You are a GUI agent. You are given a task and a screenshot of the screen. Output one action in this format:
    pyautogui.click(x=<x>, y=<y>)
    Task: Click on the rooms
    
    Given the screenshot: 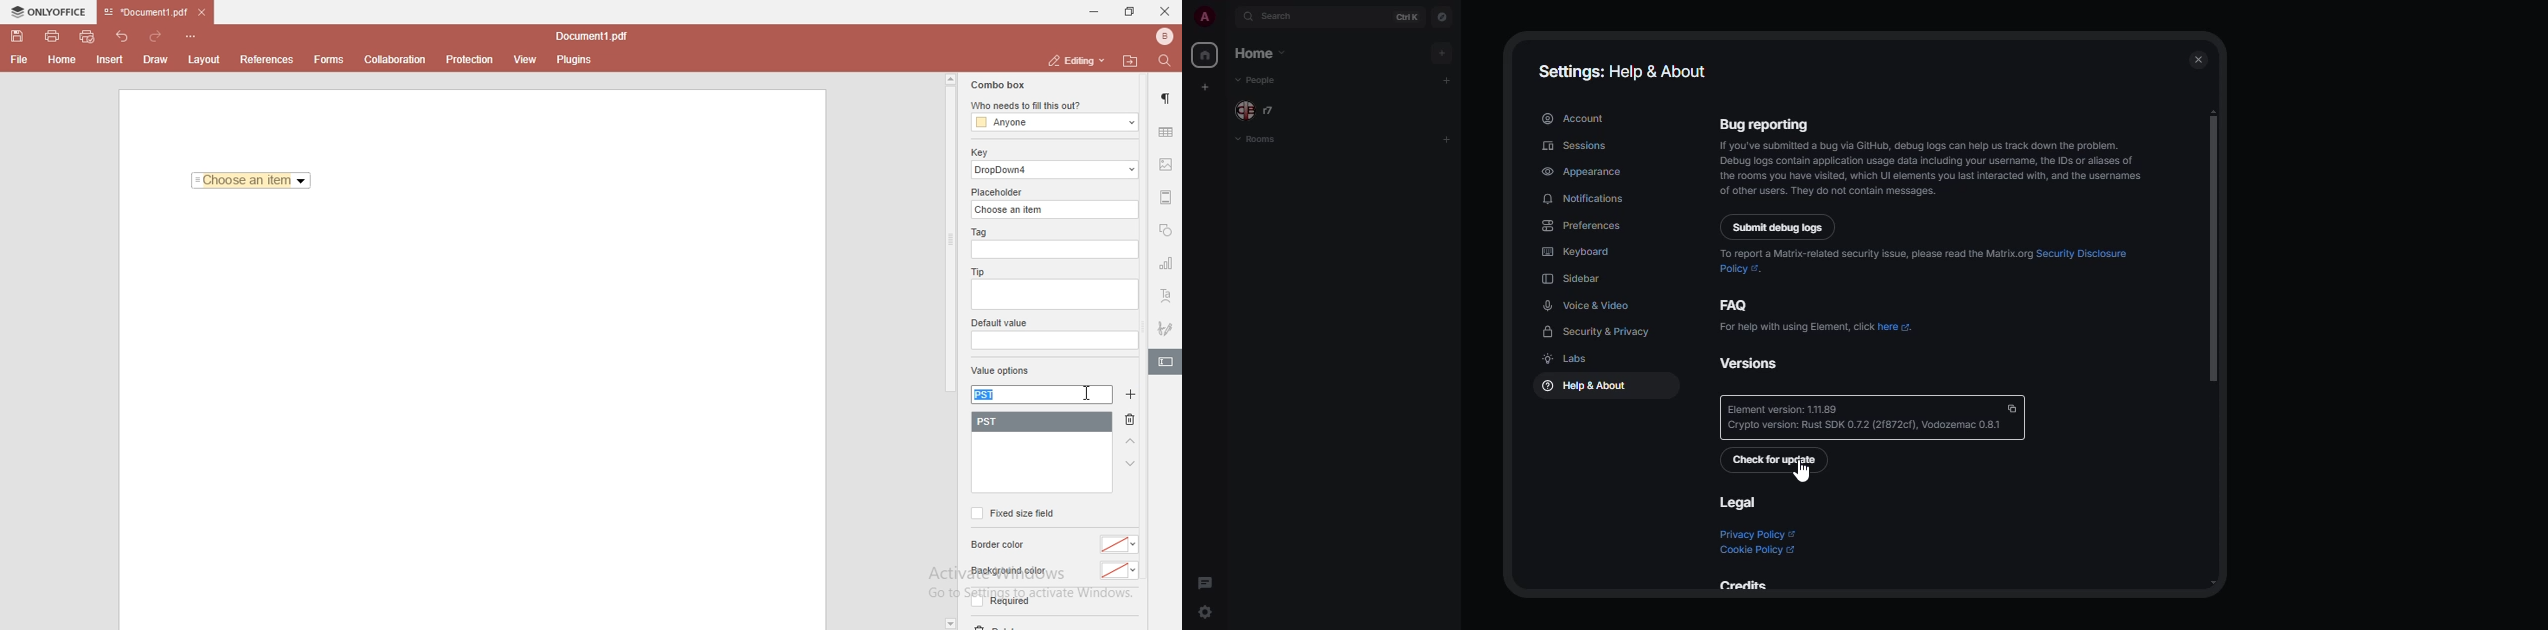 What is the action you would take?
    pyautogui.click(x=1261, y=141)
    